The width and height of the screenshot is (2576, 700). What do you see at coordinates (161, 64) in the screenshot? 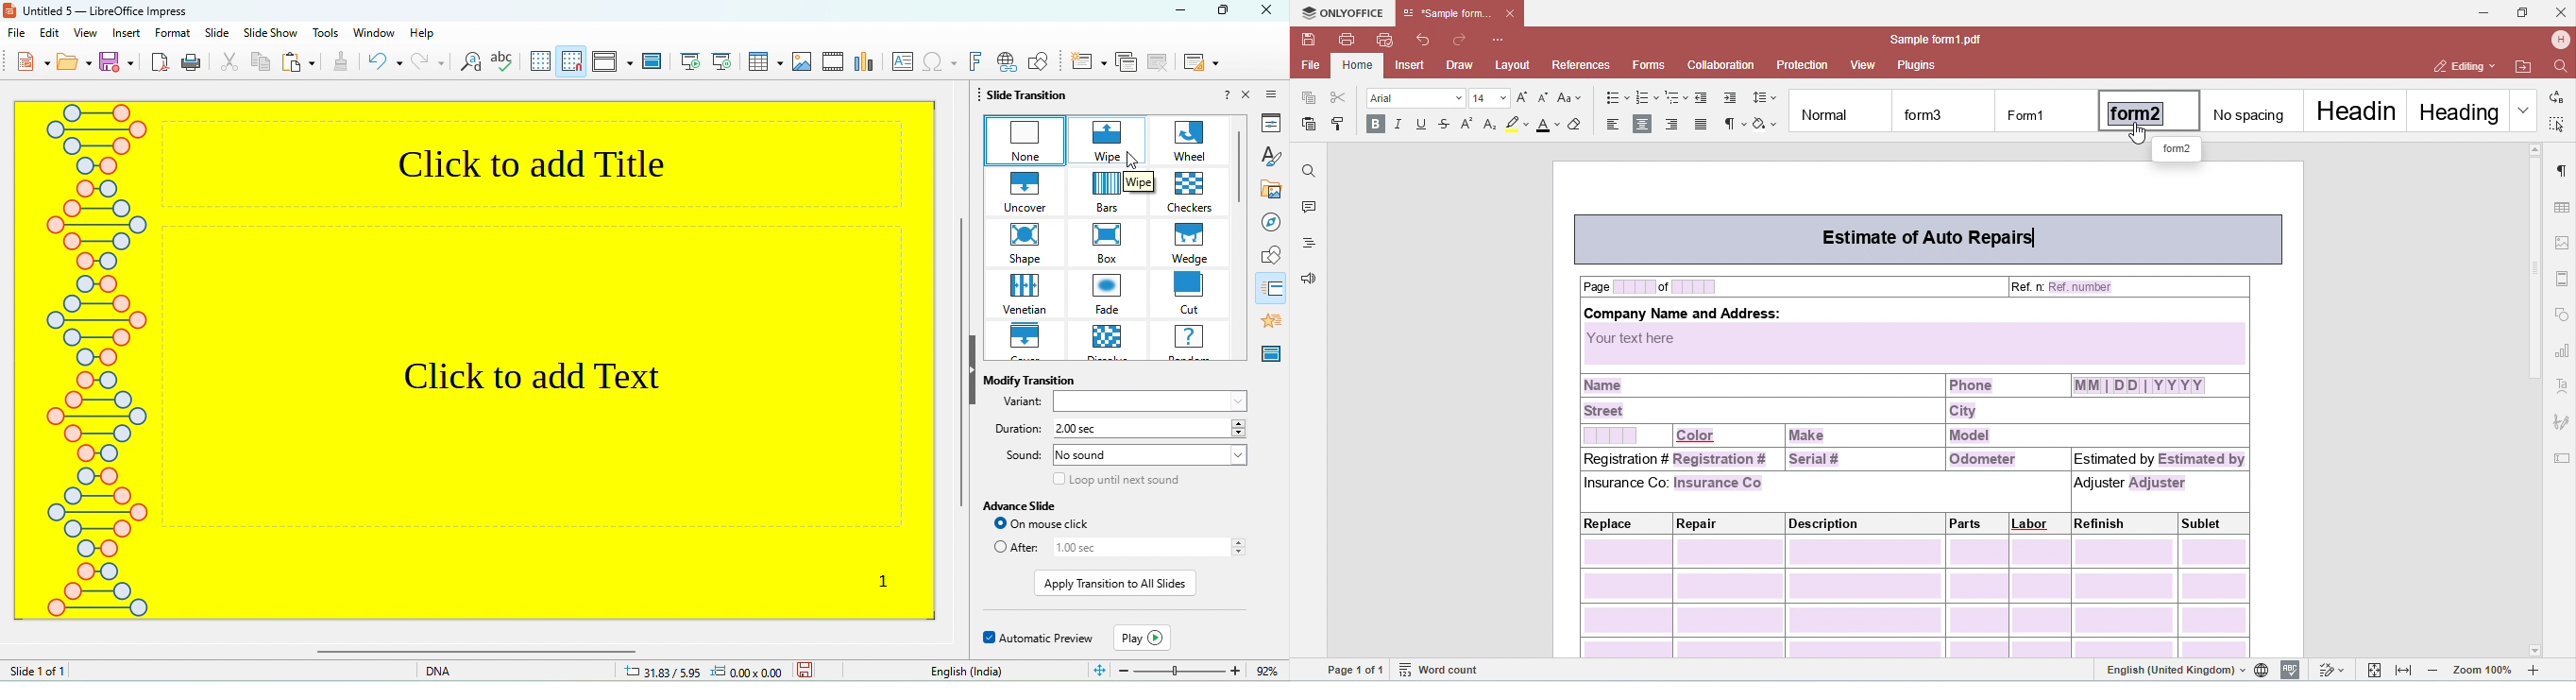
I see `export directly as pdf` at bounding box center [161, 64].